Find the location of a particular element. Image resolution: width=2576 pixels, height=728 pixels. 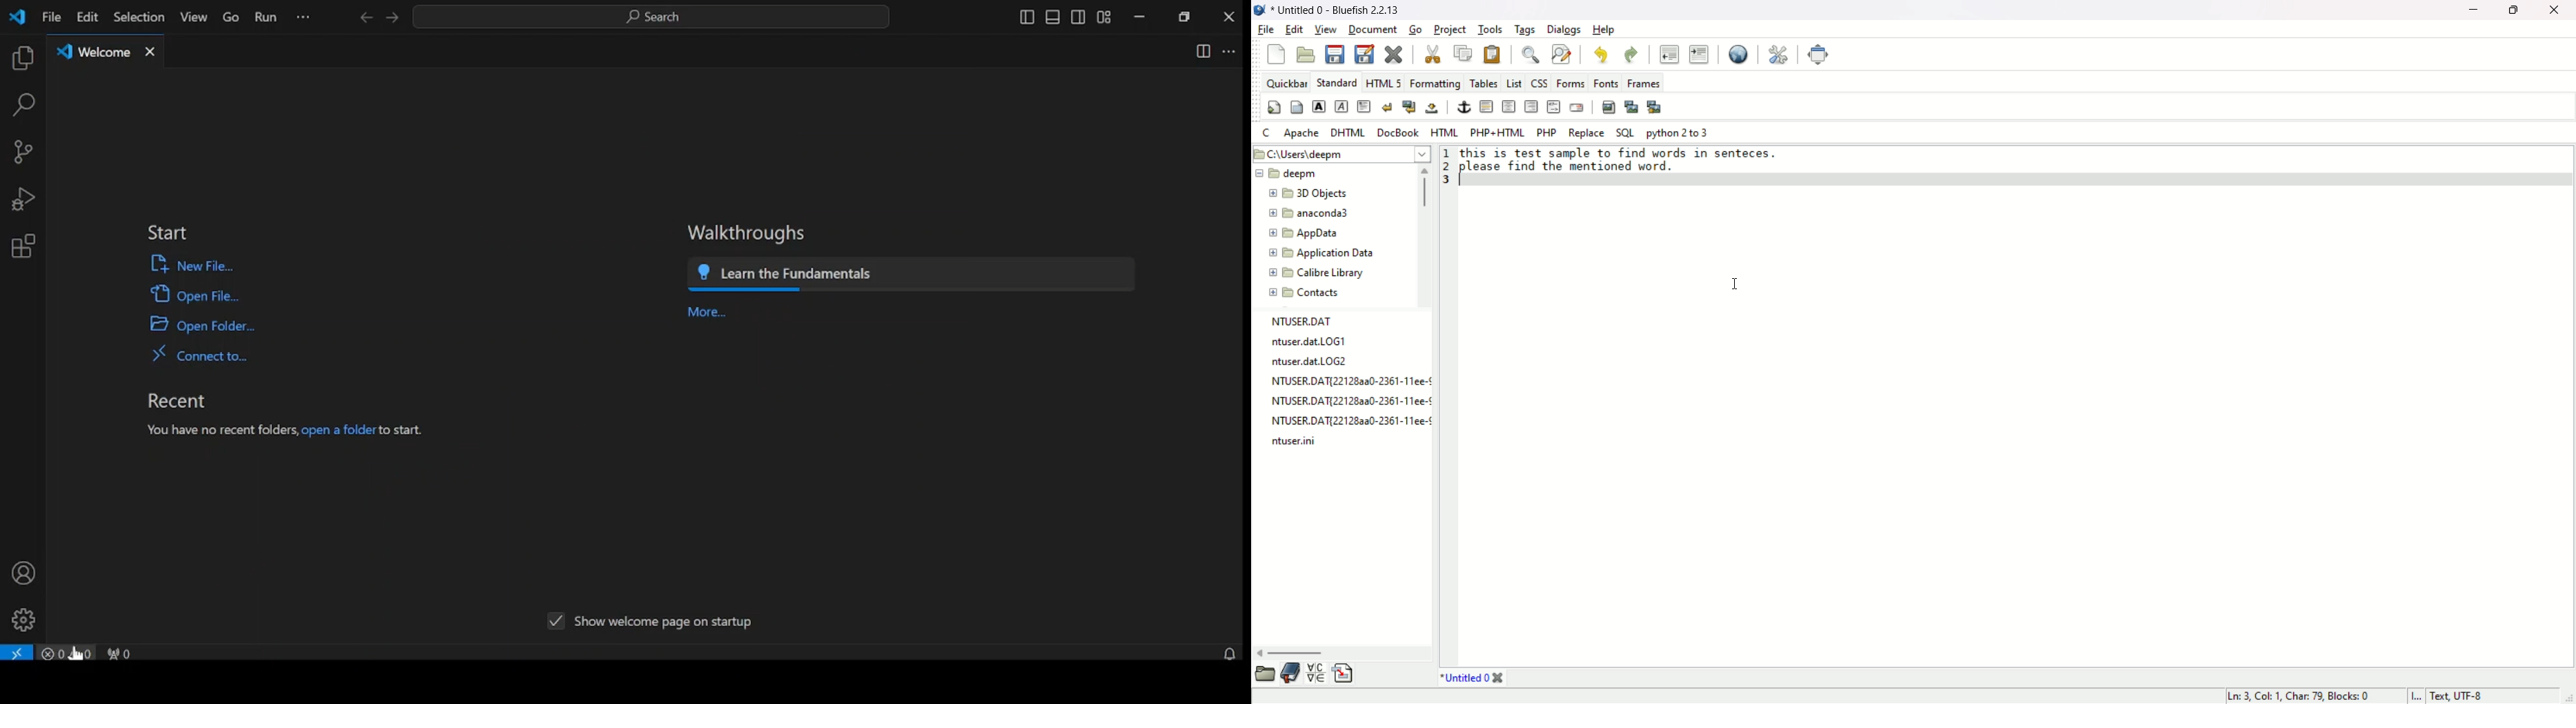

quickbar is located at coordinates (1286, 81).